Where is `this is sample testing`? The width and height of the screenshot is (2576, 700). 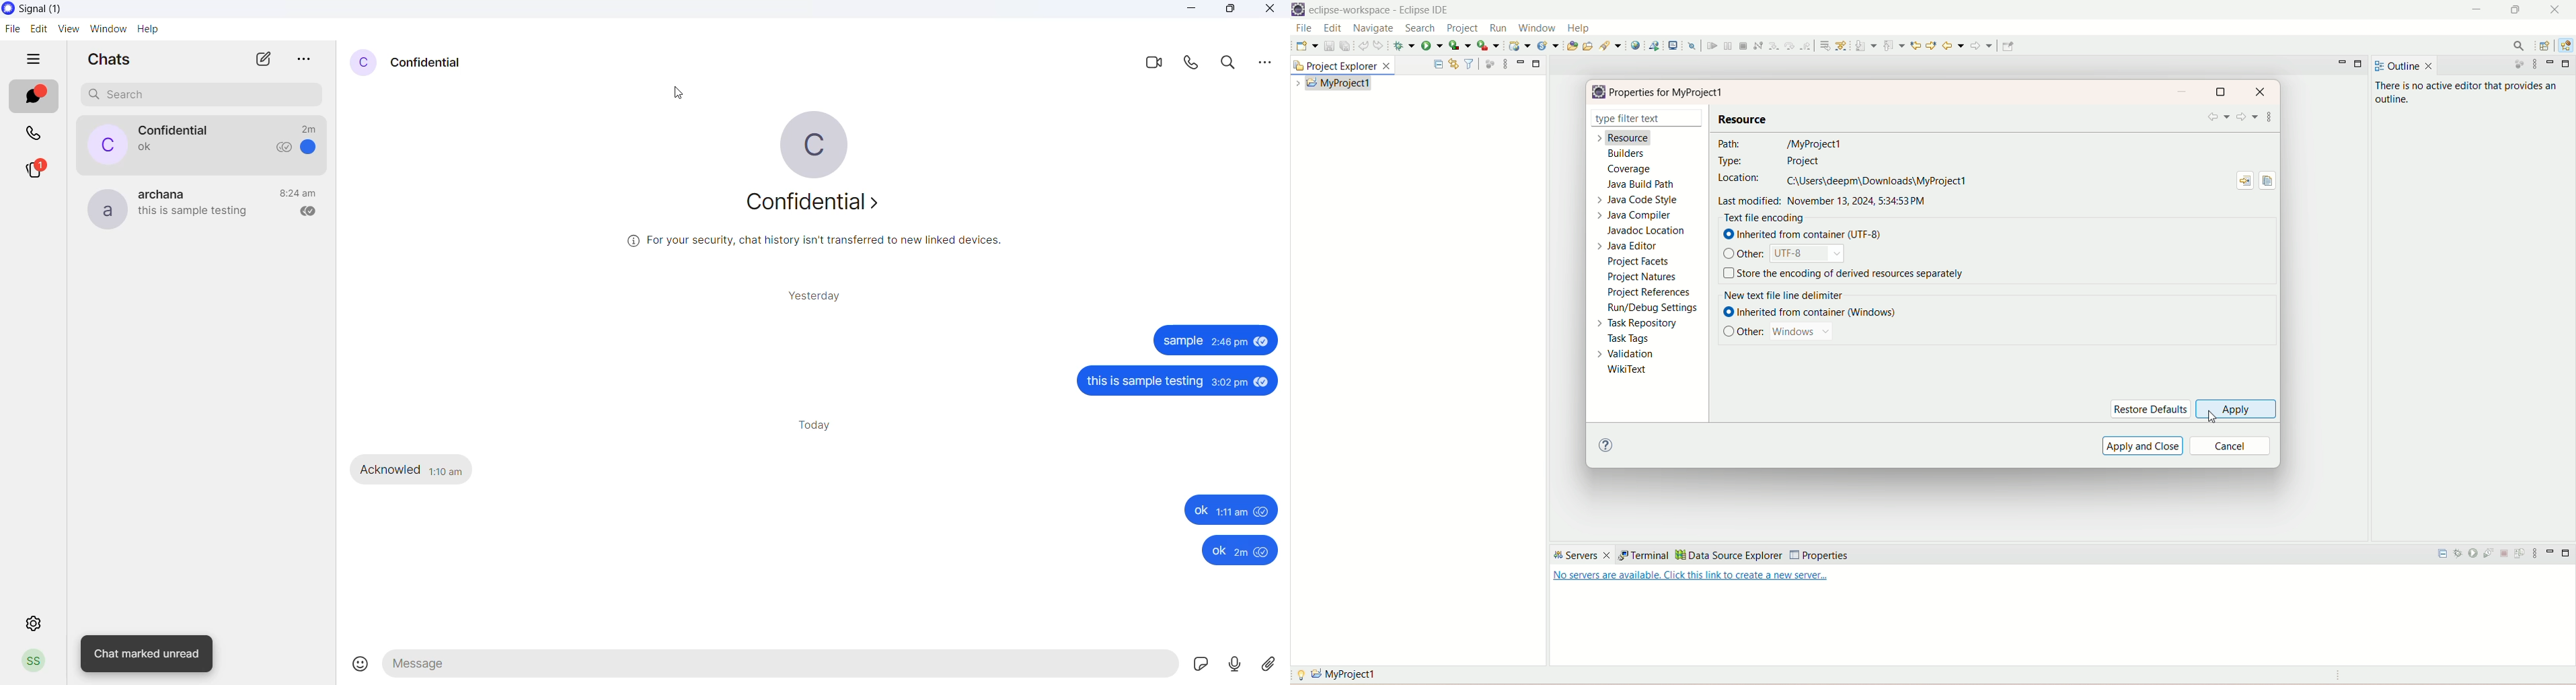
this is sample testing is located at coordinates (1162, 379).